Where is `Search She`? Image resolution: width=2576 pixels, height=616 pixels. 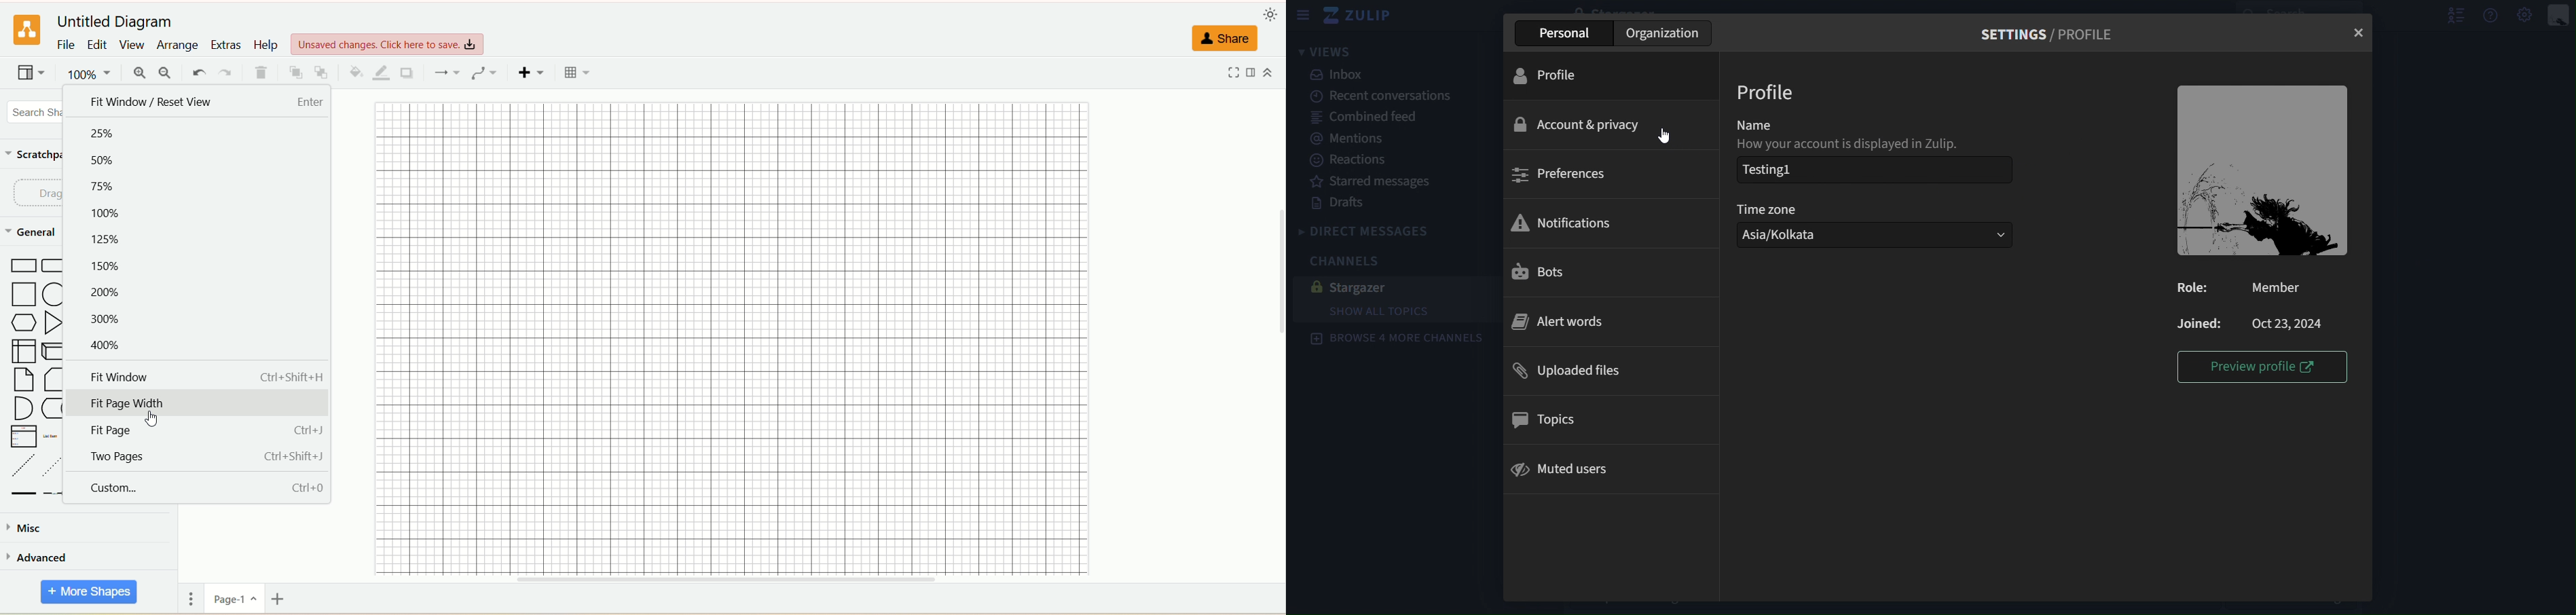
Search She is located at coordinates (39, 113).